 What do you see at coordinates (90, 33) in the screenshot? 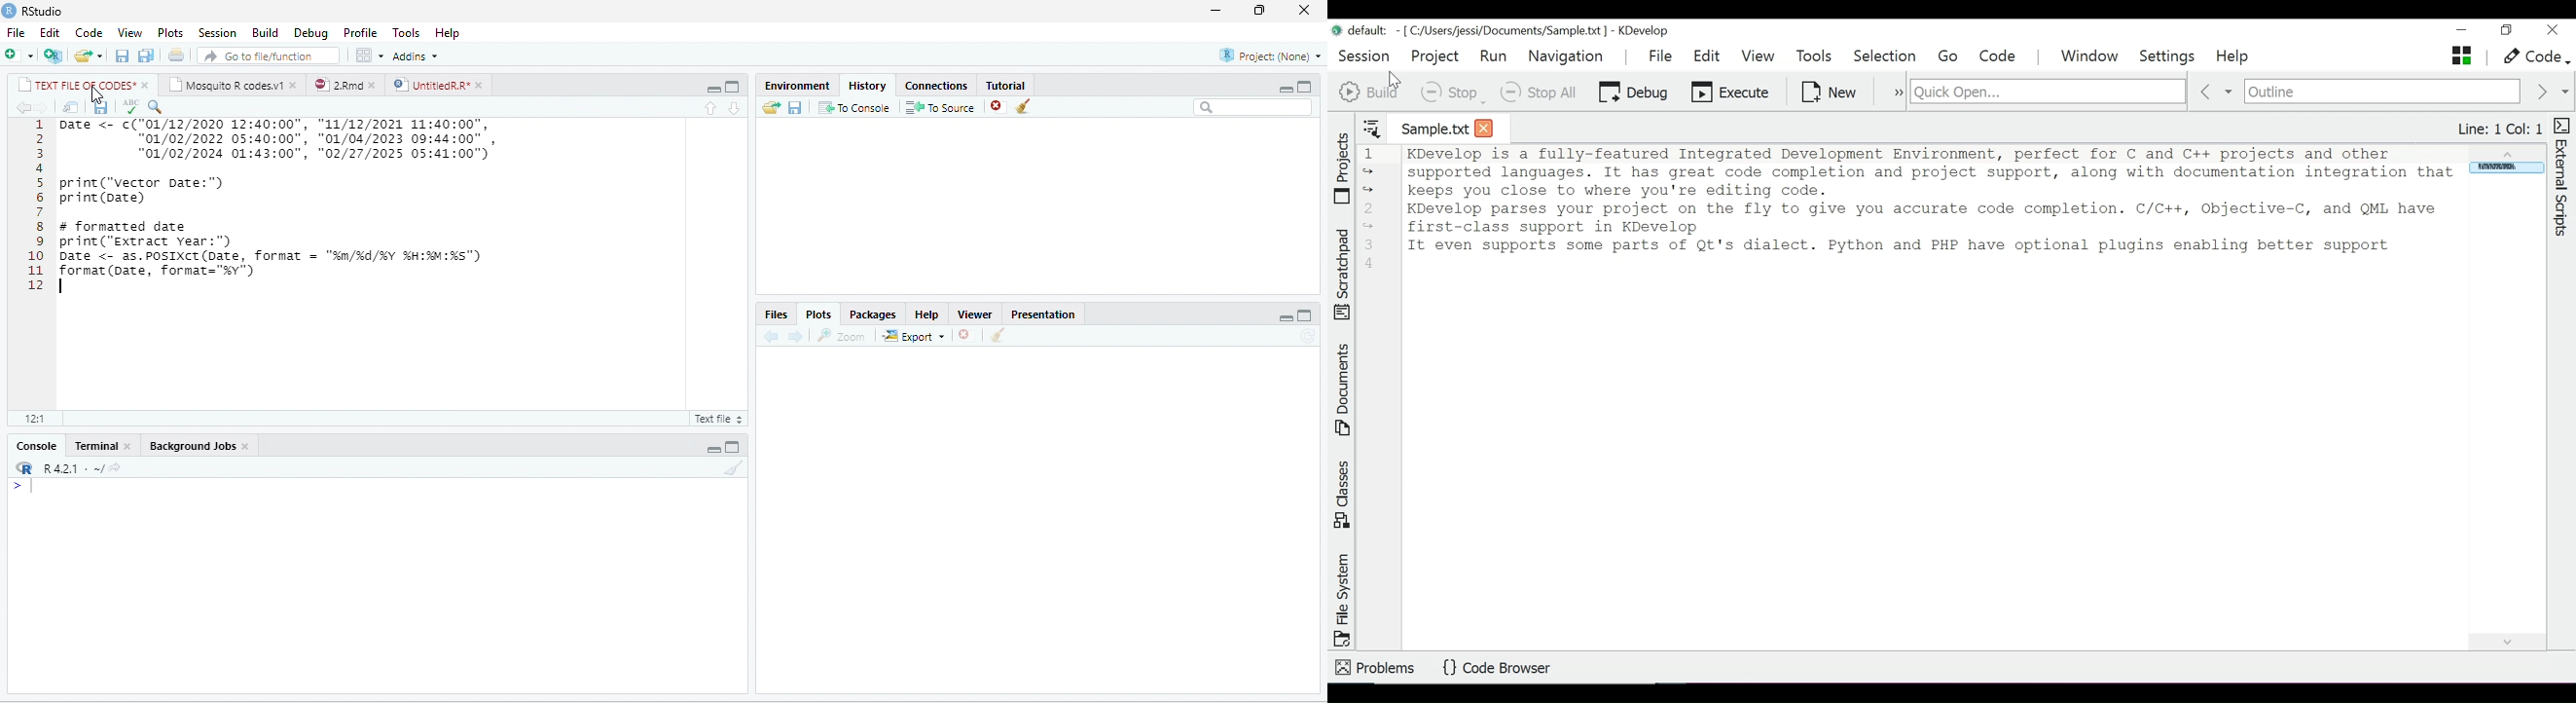
I see `Code` at bounding box center [90, 33].